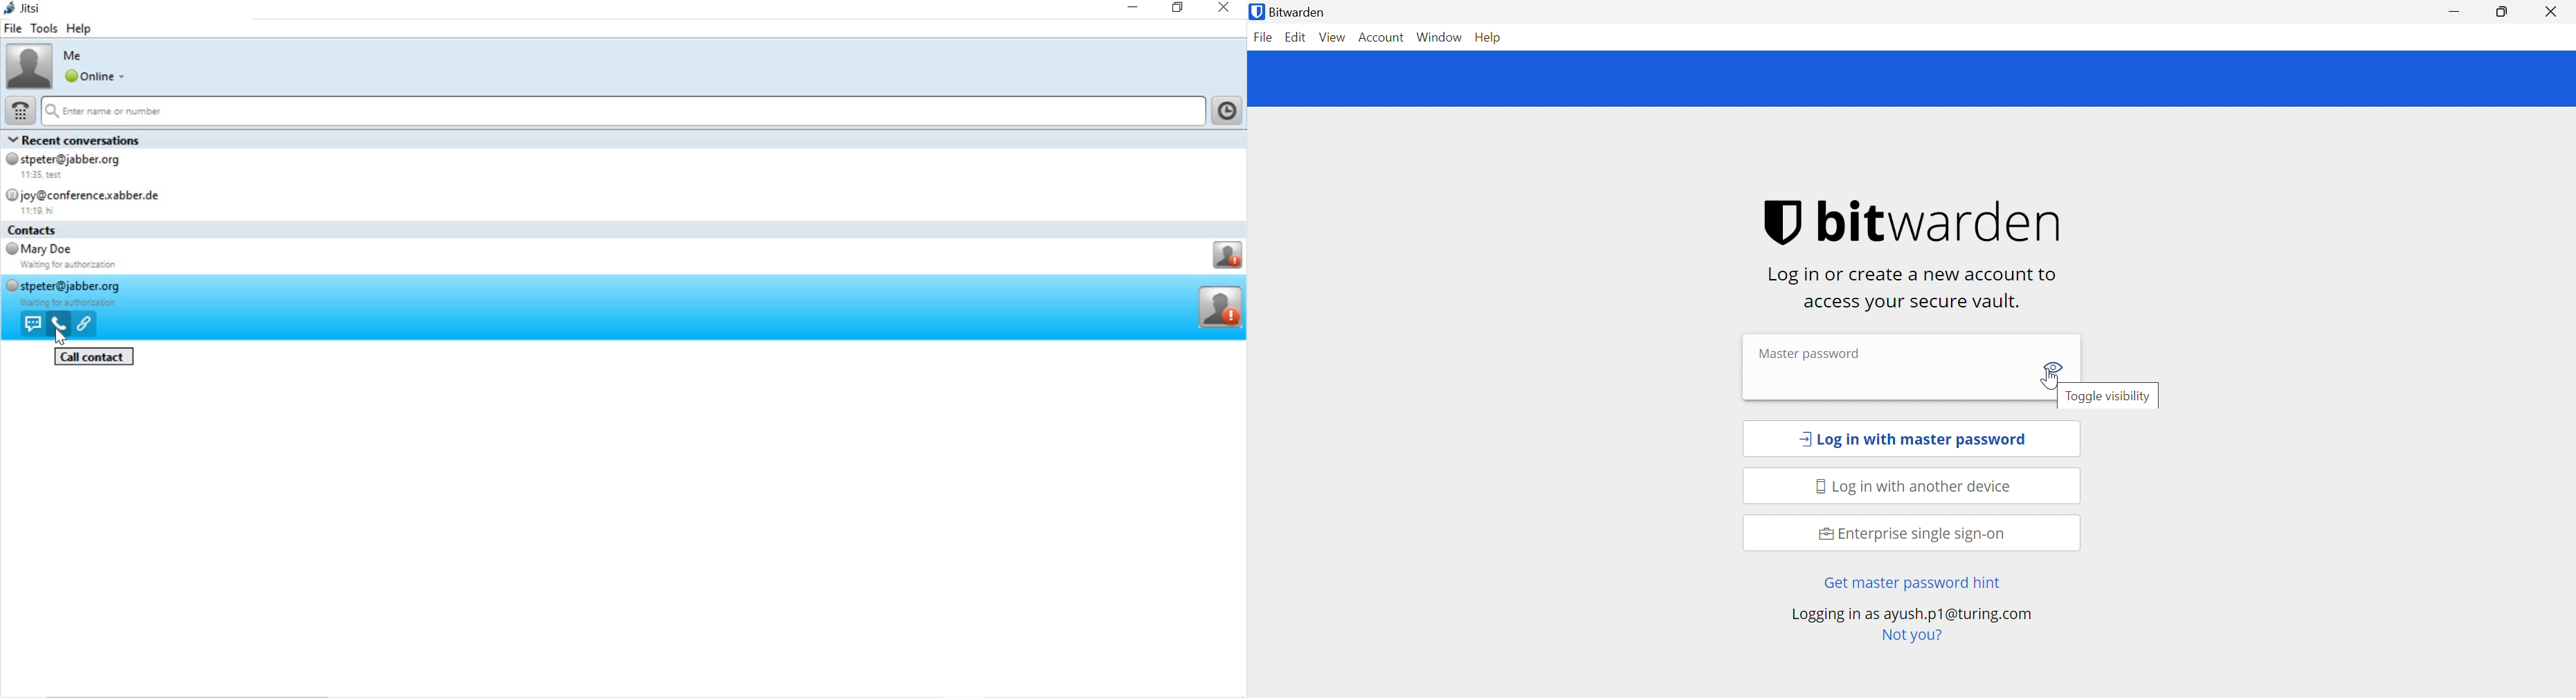 This screenshot has height=700, width=2576. What do you see at coordinates (625, 111) in the screenshot?
I see `Enter name or number` at bounding box center [625, 111].